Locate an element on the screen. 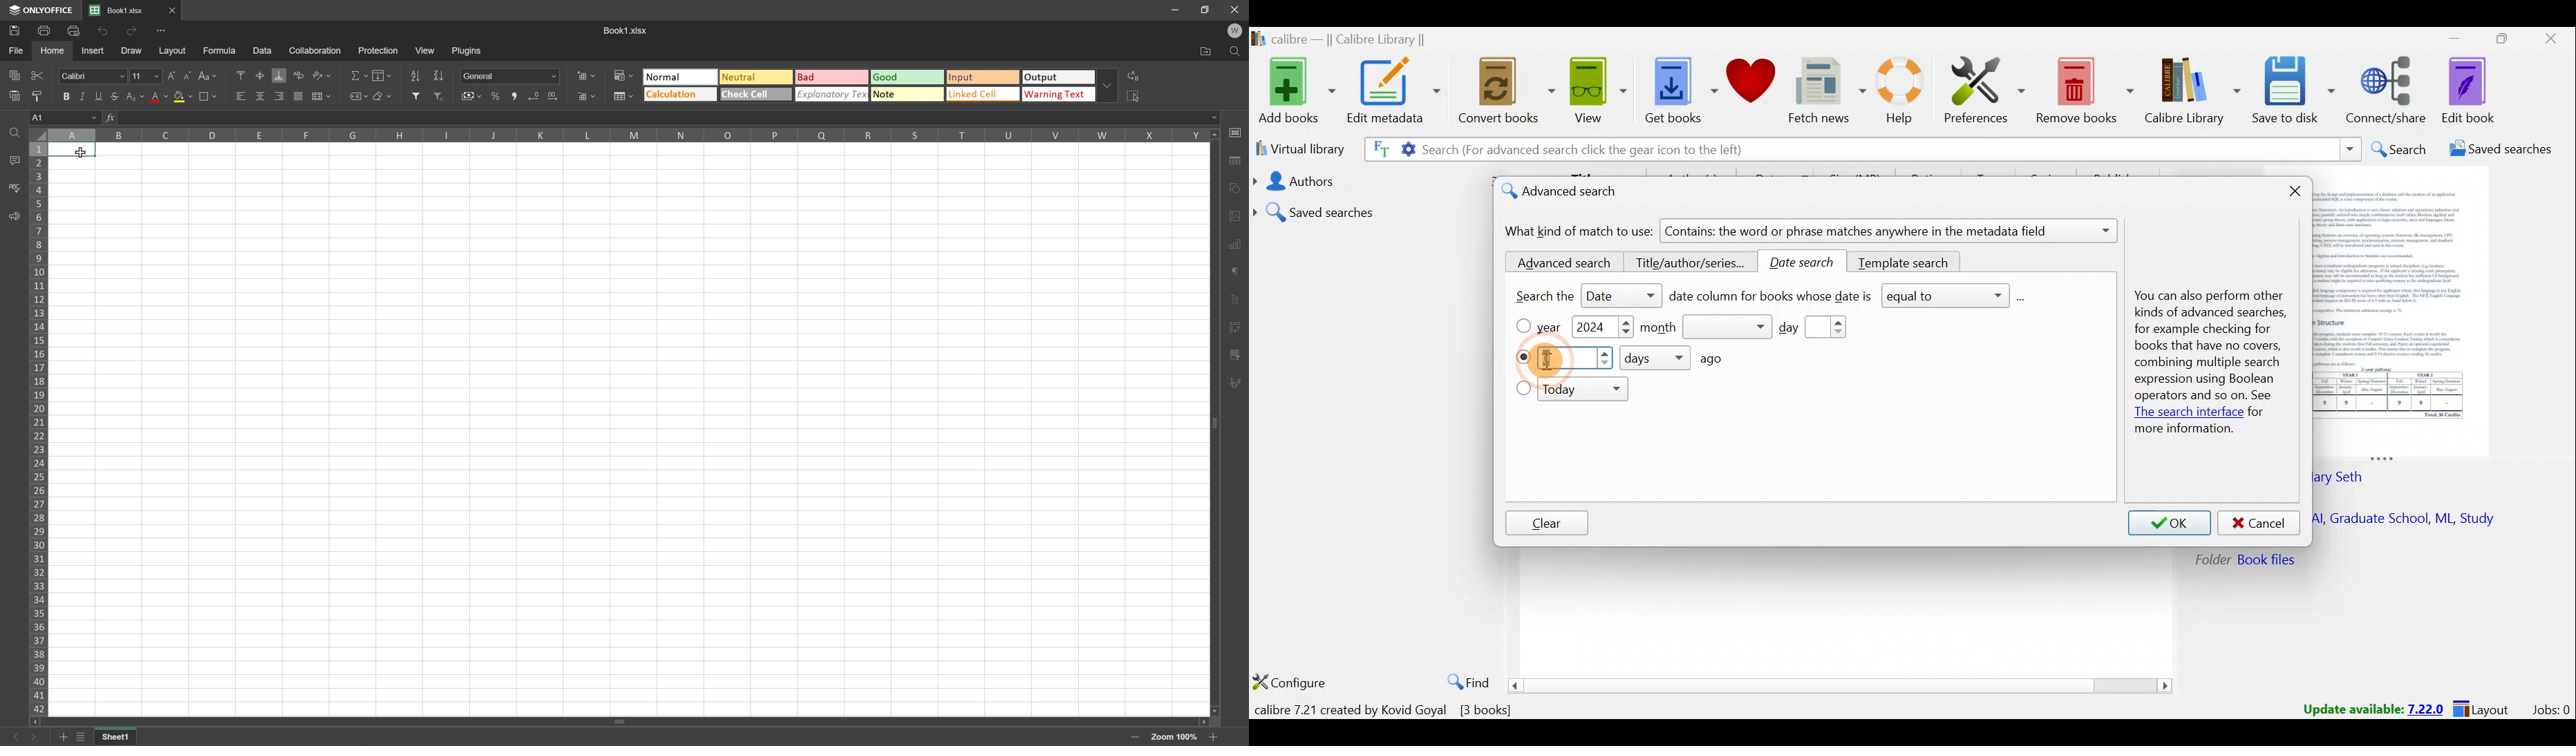 This screenshot has height=756, width=2576. What day? is located at coordinates (1522, 357).